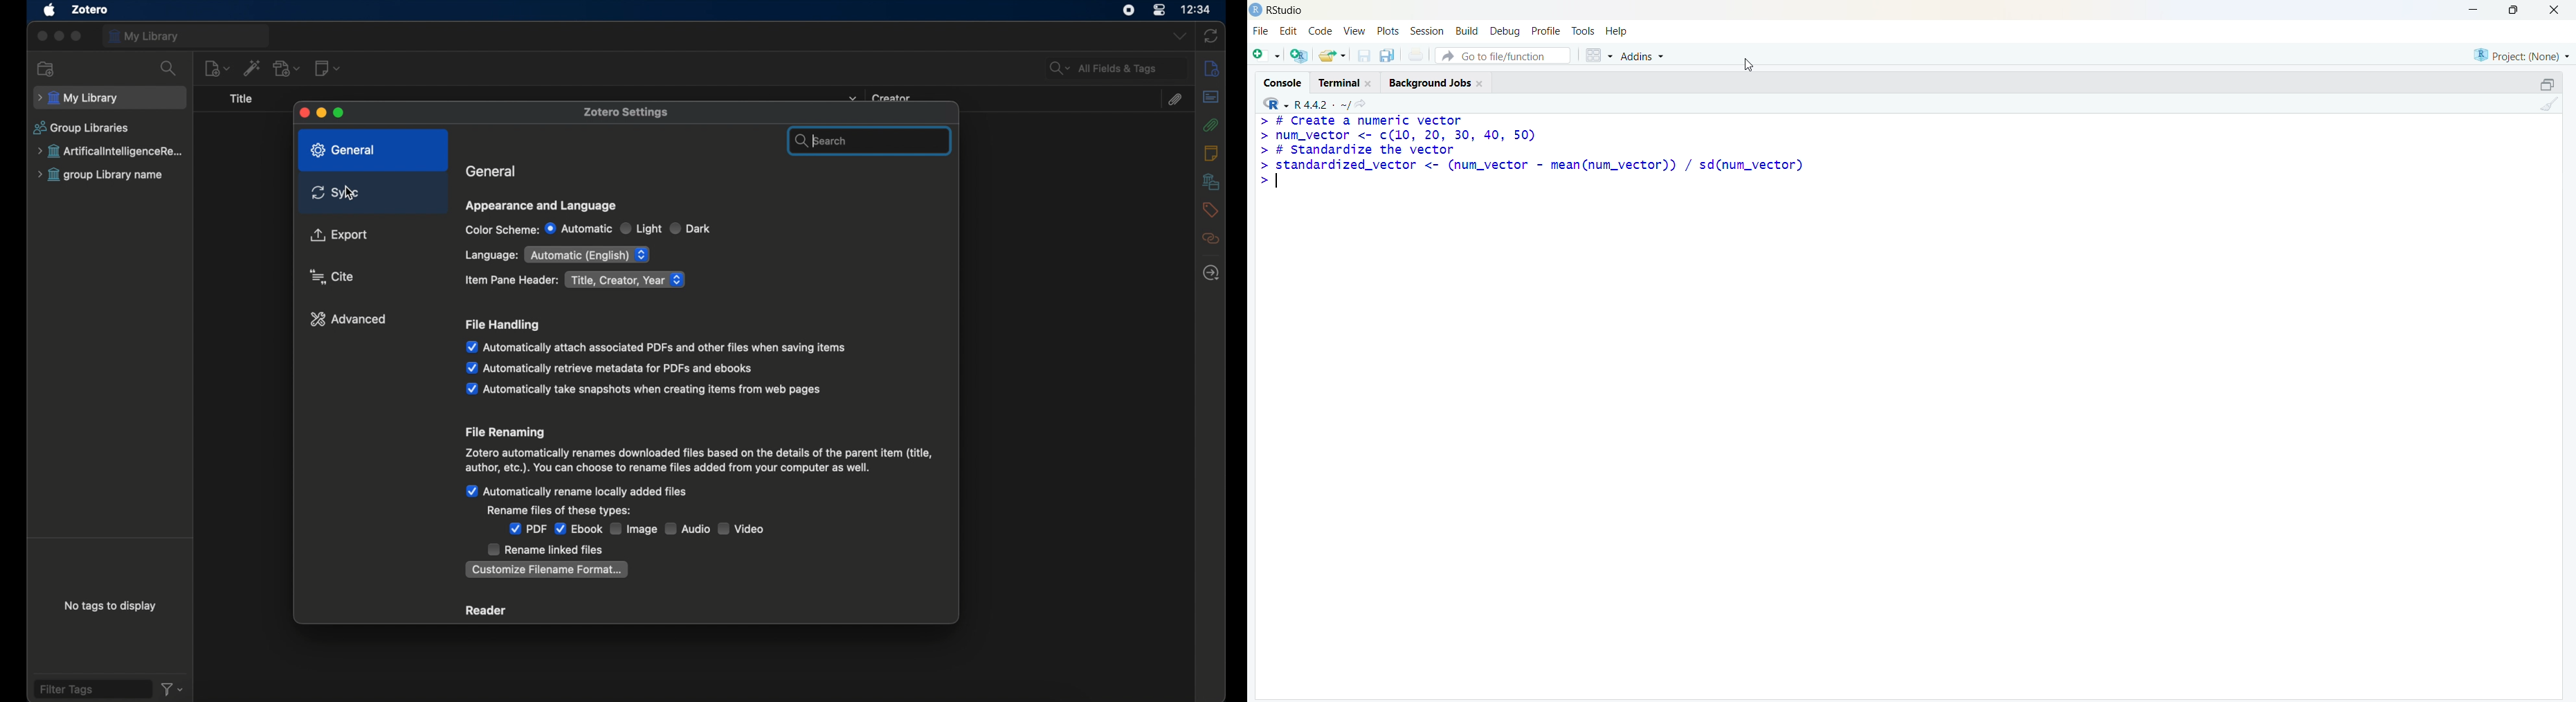 The width and height of the screenshot is (2576, 728). What do you see at coordinates (1283, 83) in the screenshot?
I see `console` at bounding box center [1283, 83].